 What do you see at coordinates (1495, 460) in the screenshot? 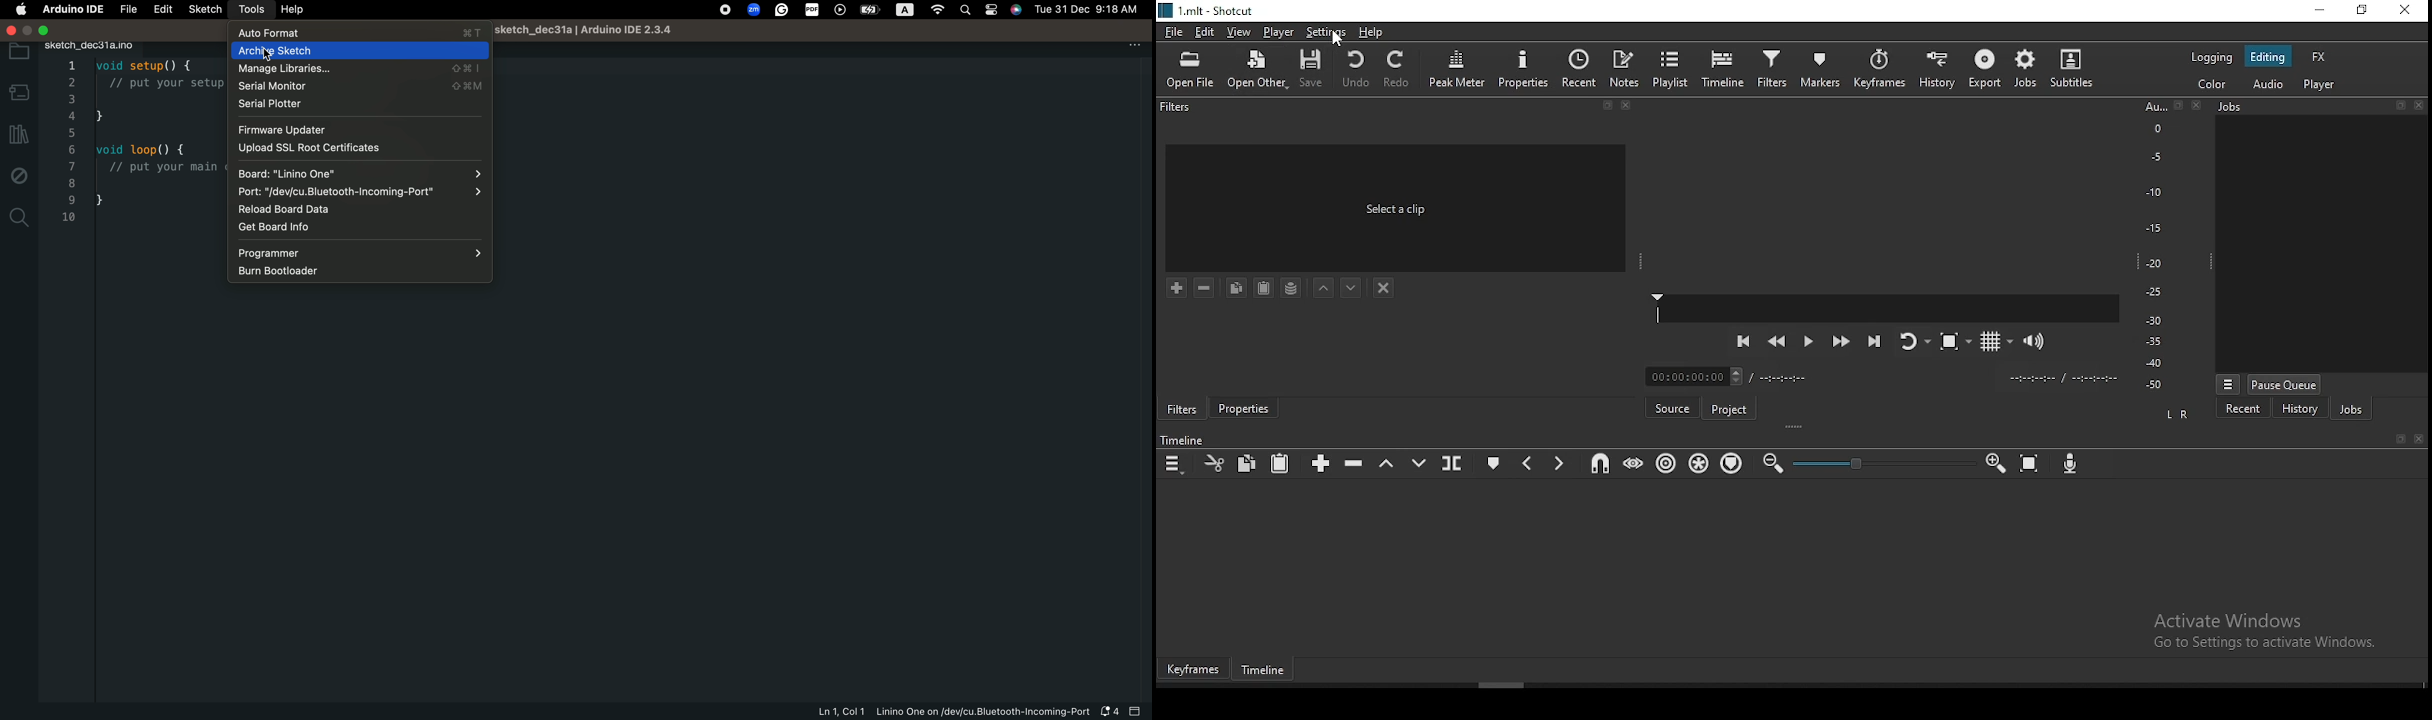
I see `create/edit marker` at bounding box center [1495, 460].